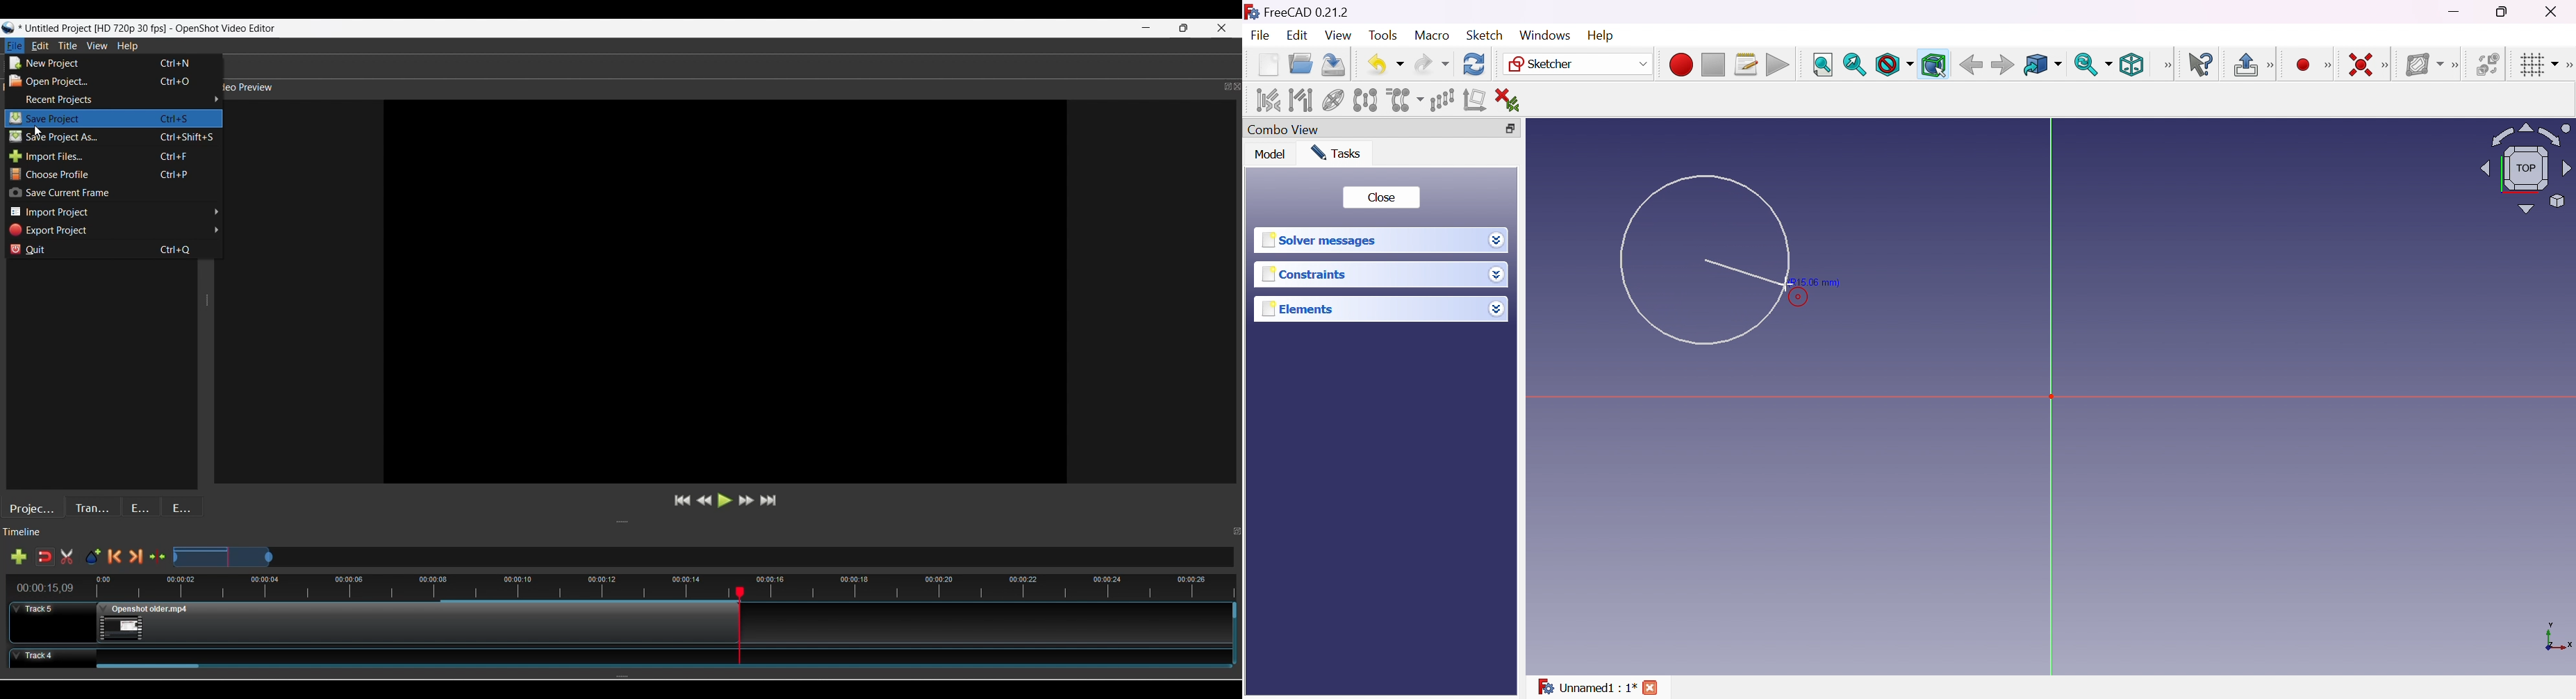 Image resolution: width=2576 pixels, height=700 pixels. I want to click on Software logo, so click(8, 28).